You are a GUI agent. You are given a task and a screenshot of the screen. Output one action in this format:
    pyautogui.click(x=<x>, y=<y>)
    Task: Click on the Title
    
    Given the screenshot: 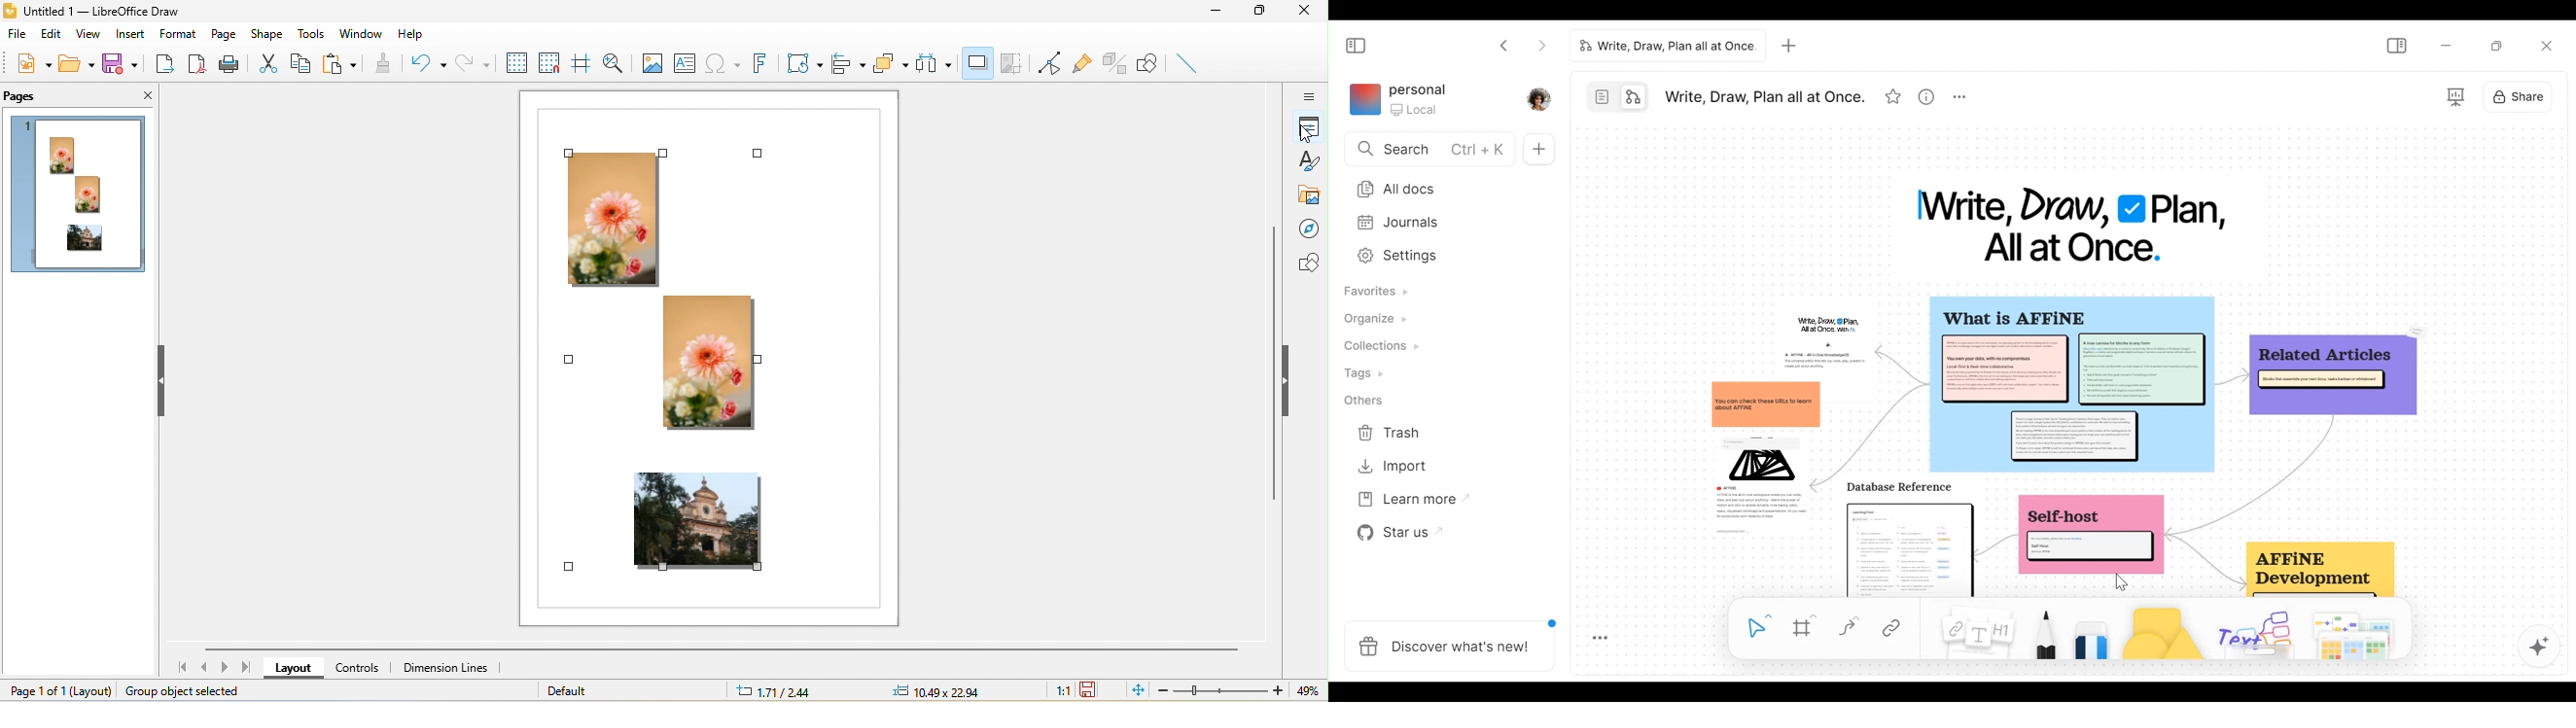 What is the action you would take?
    pyautogui.click(x=1664, y=45)
    